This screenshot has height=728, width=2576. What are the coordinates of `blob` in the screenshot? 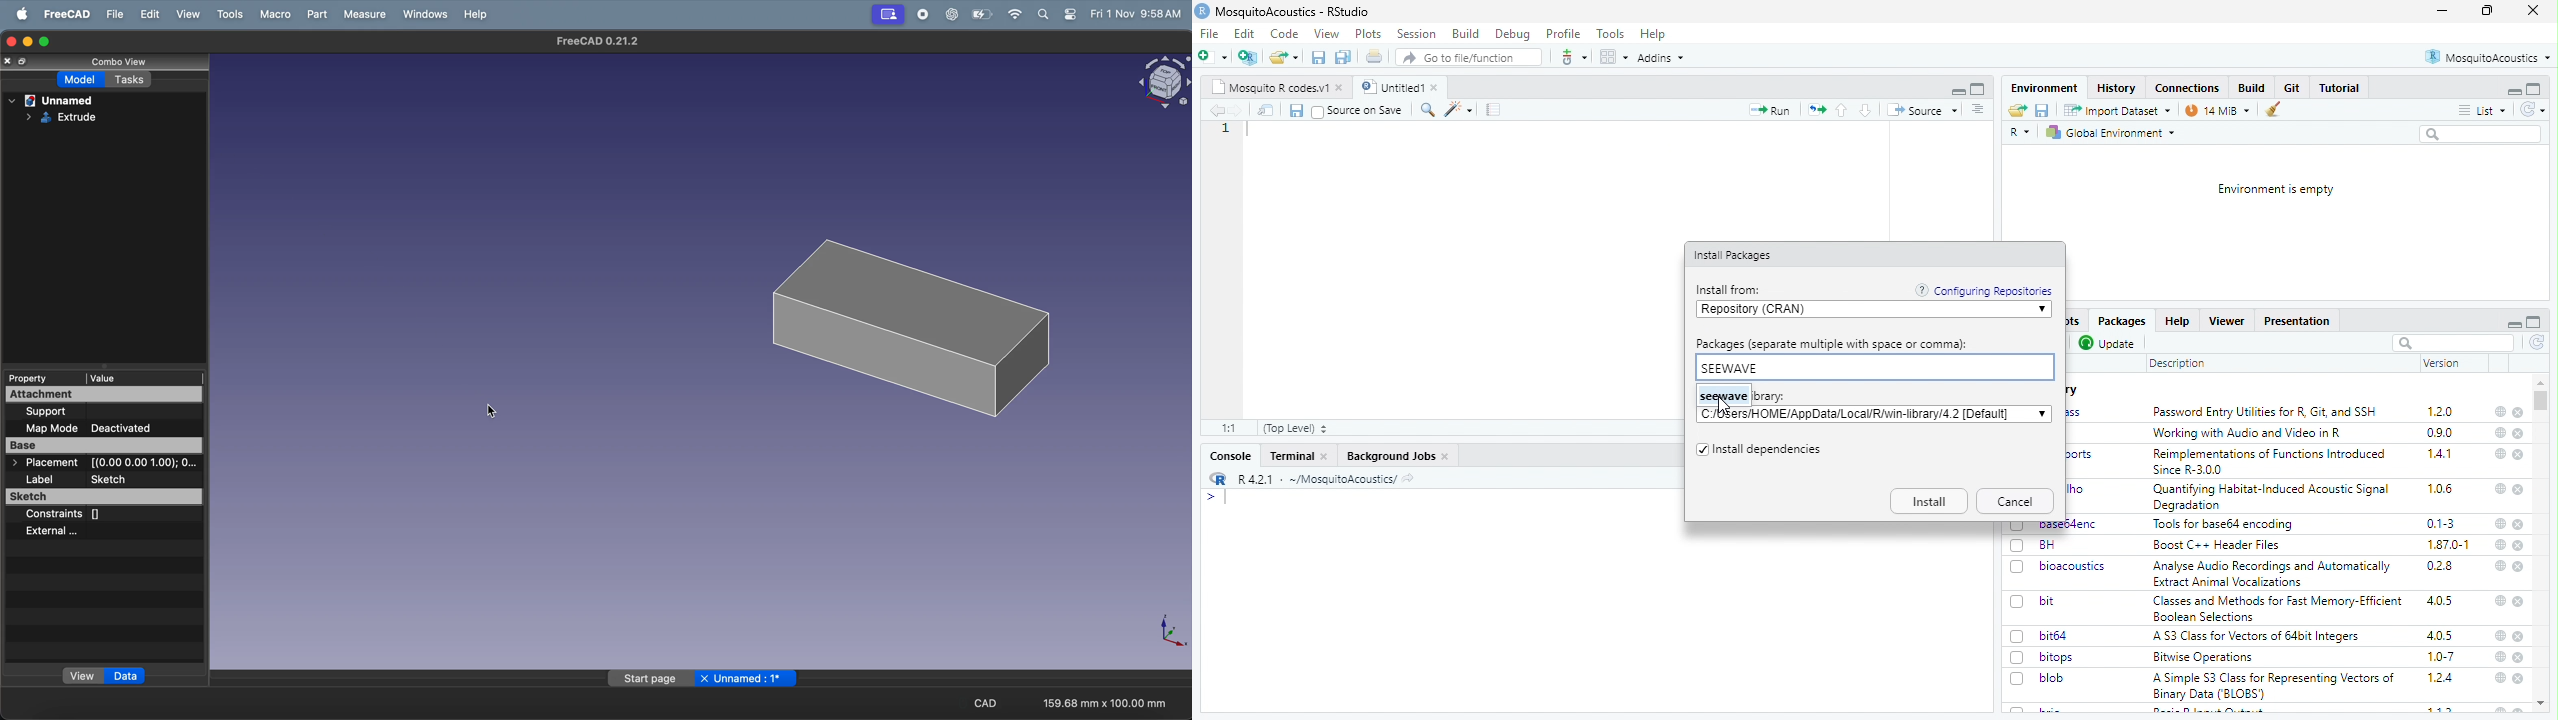 It's located at (2052, 678).